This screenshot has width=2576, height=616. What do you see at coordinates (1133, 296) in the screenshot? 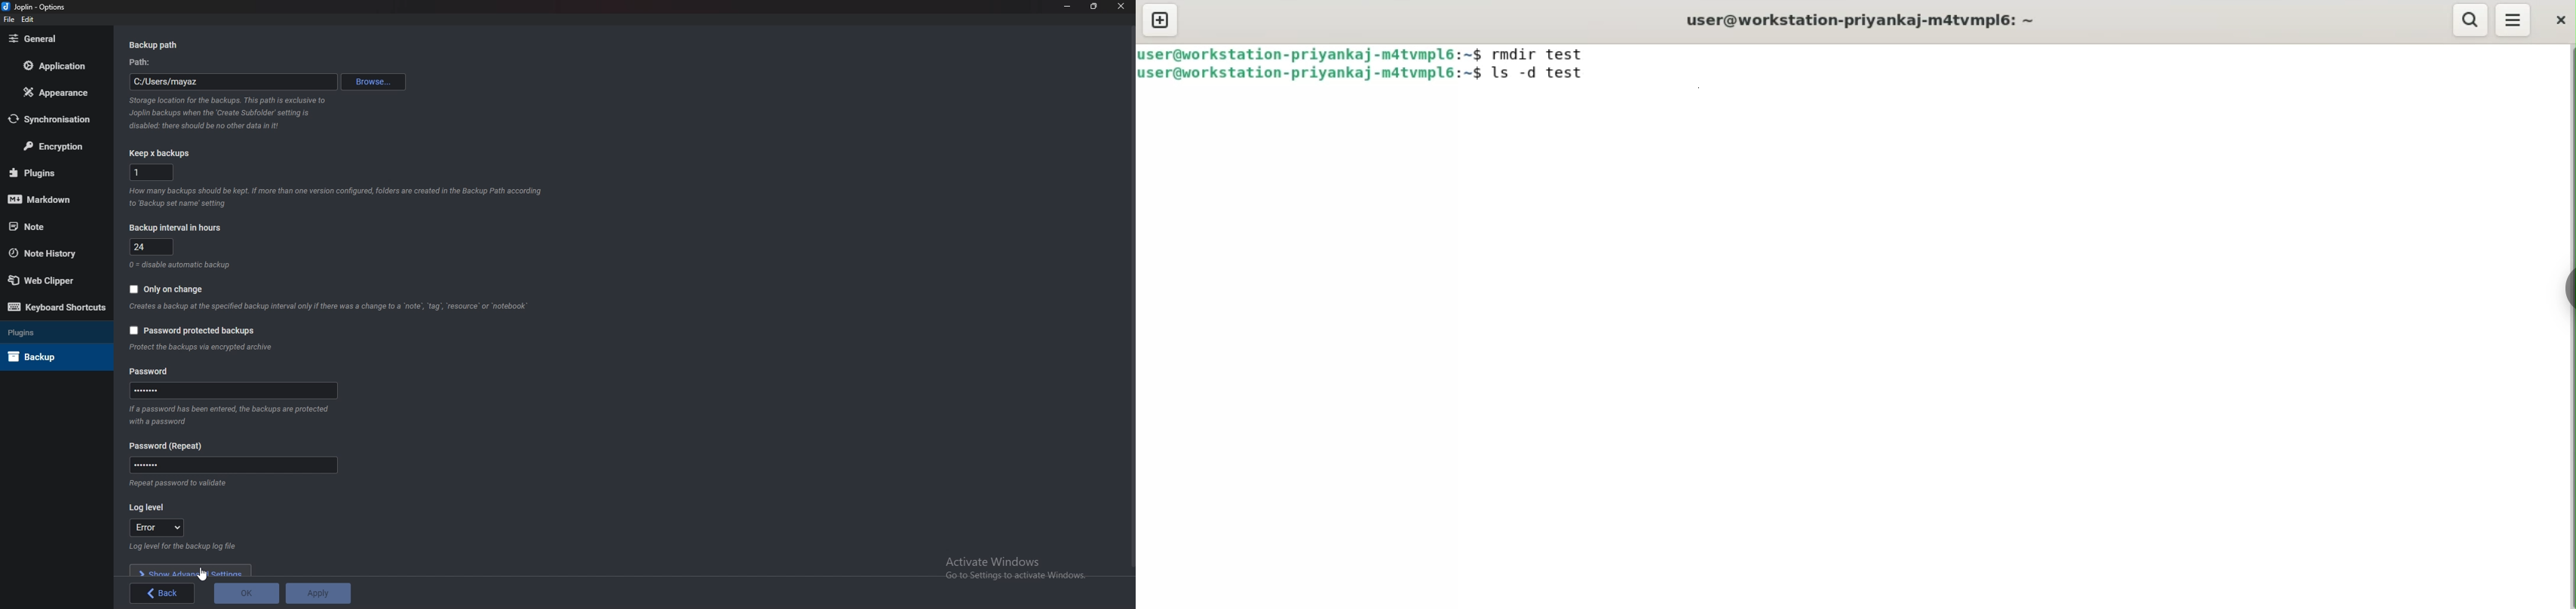
I see `scroll bar` at bounding box center [1133, 296].